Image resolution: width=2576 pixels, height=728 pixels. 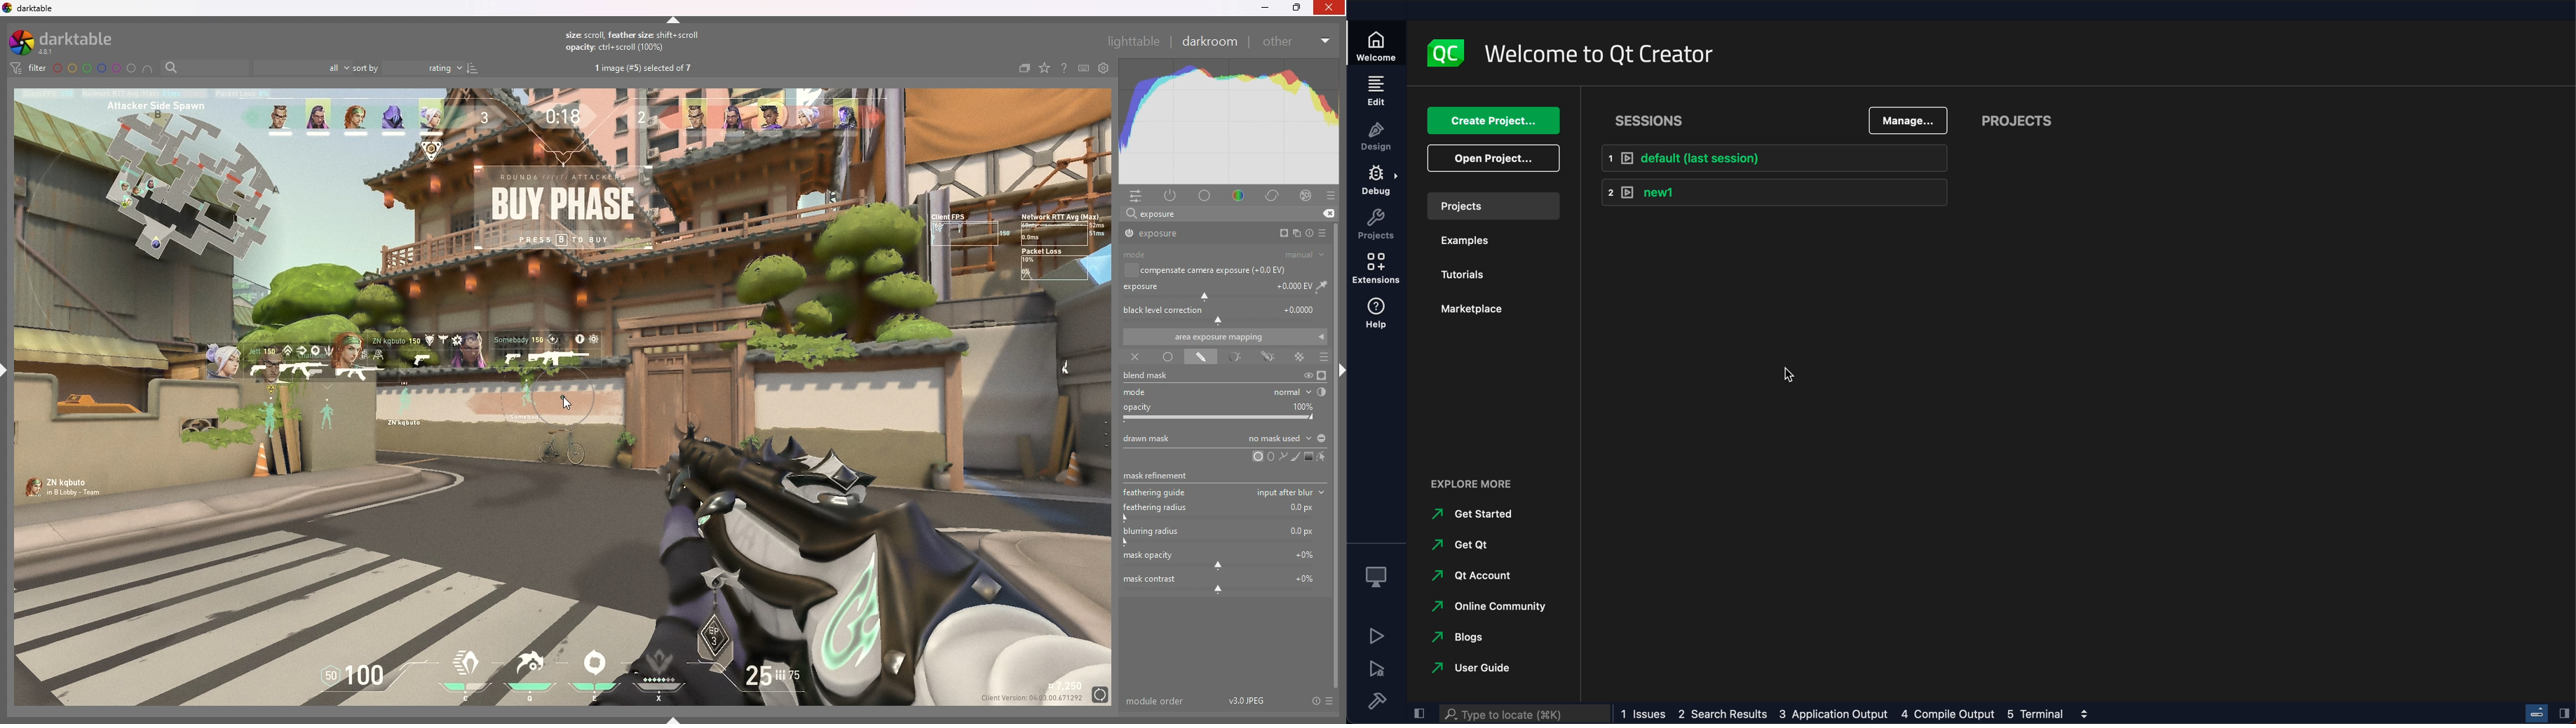 I want to click on close slidebar, so click(x=1418, y=712).